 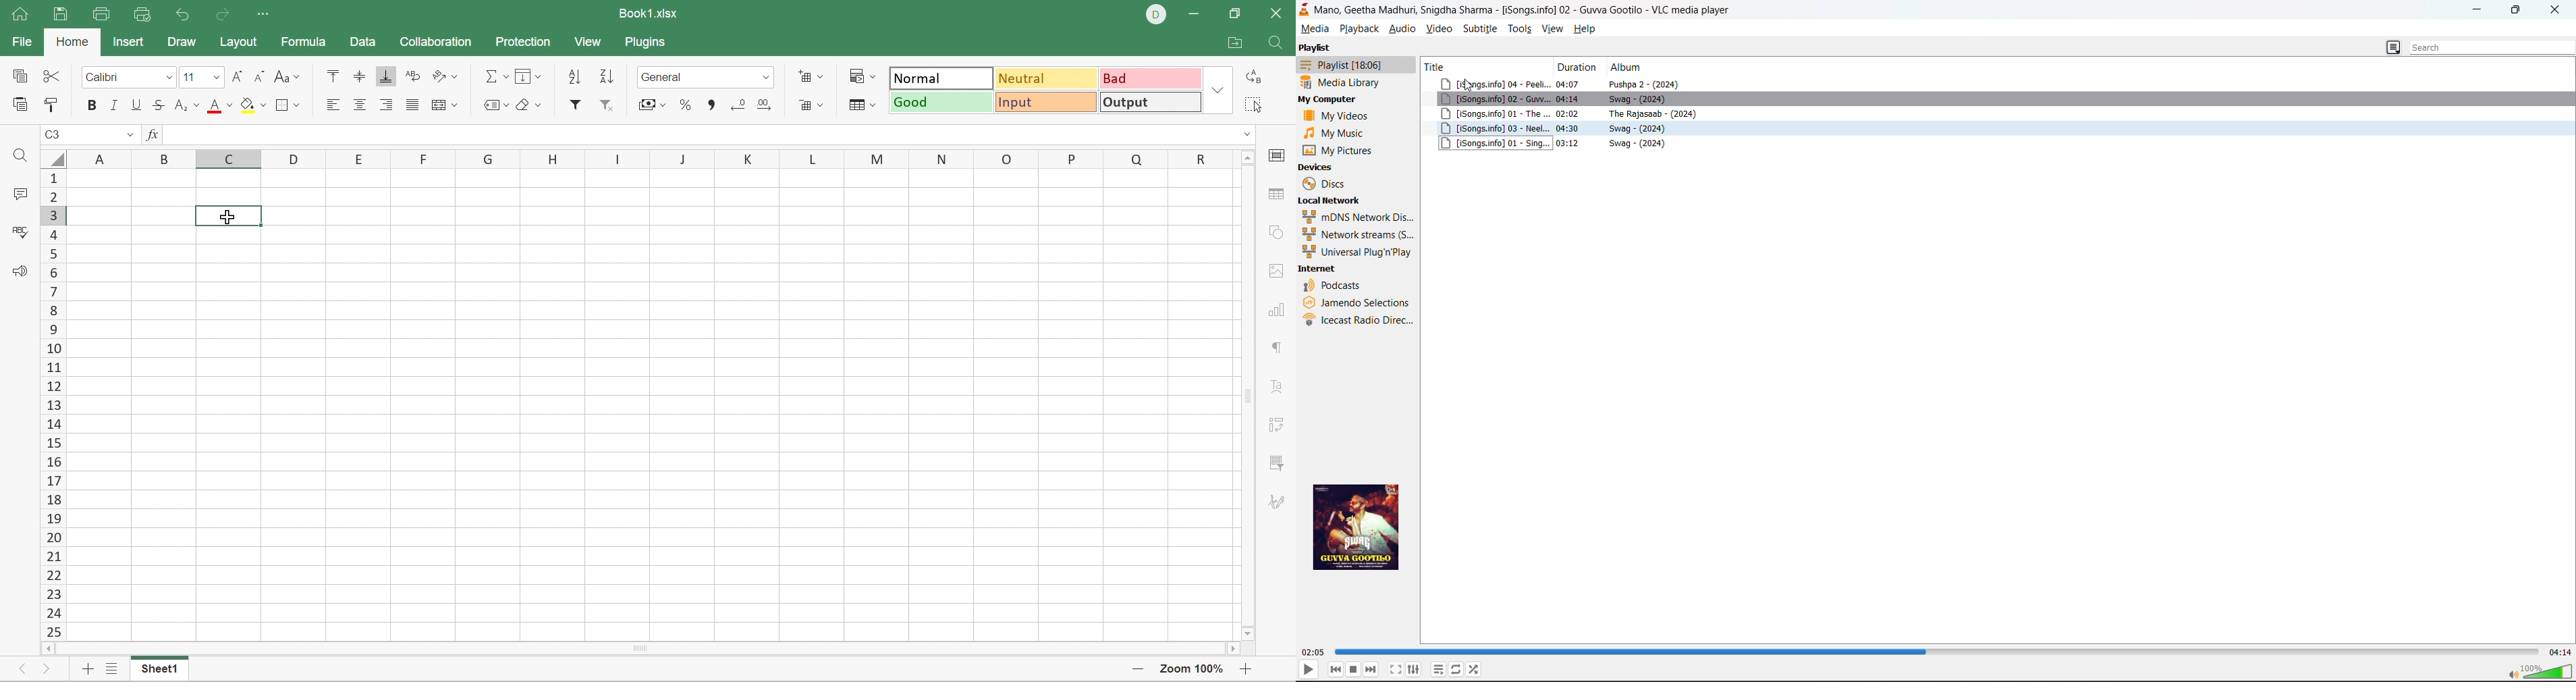 What do you see at coordinates (1360, 322) in the screenshot?
I see `icecast` at bounding box center [1360, 322].